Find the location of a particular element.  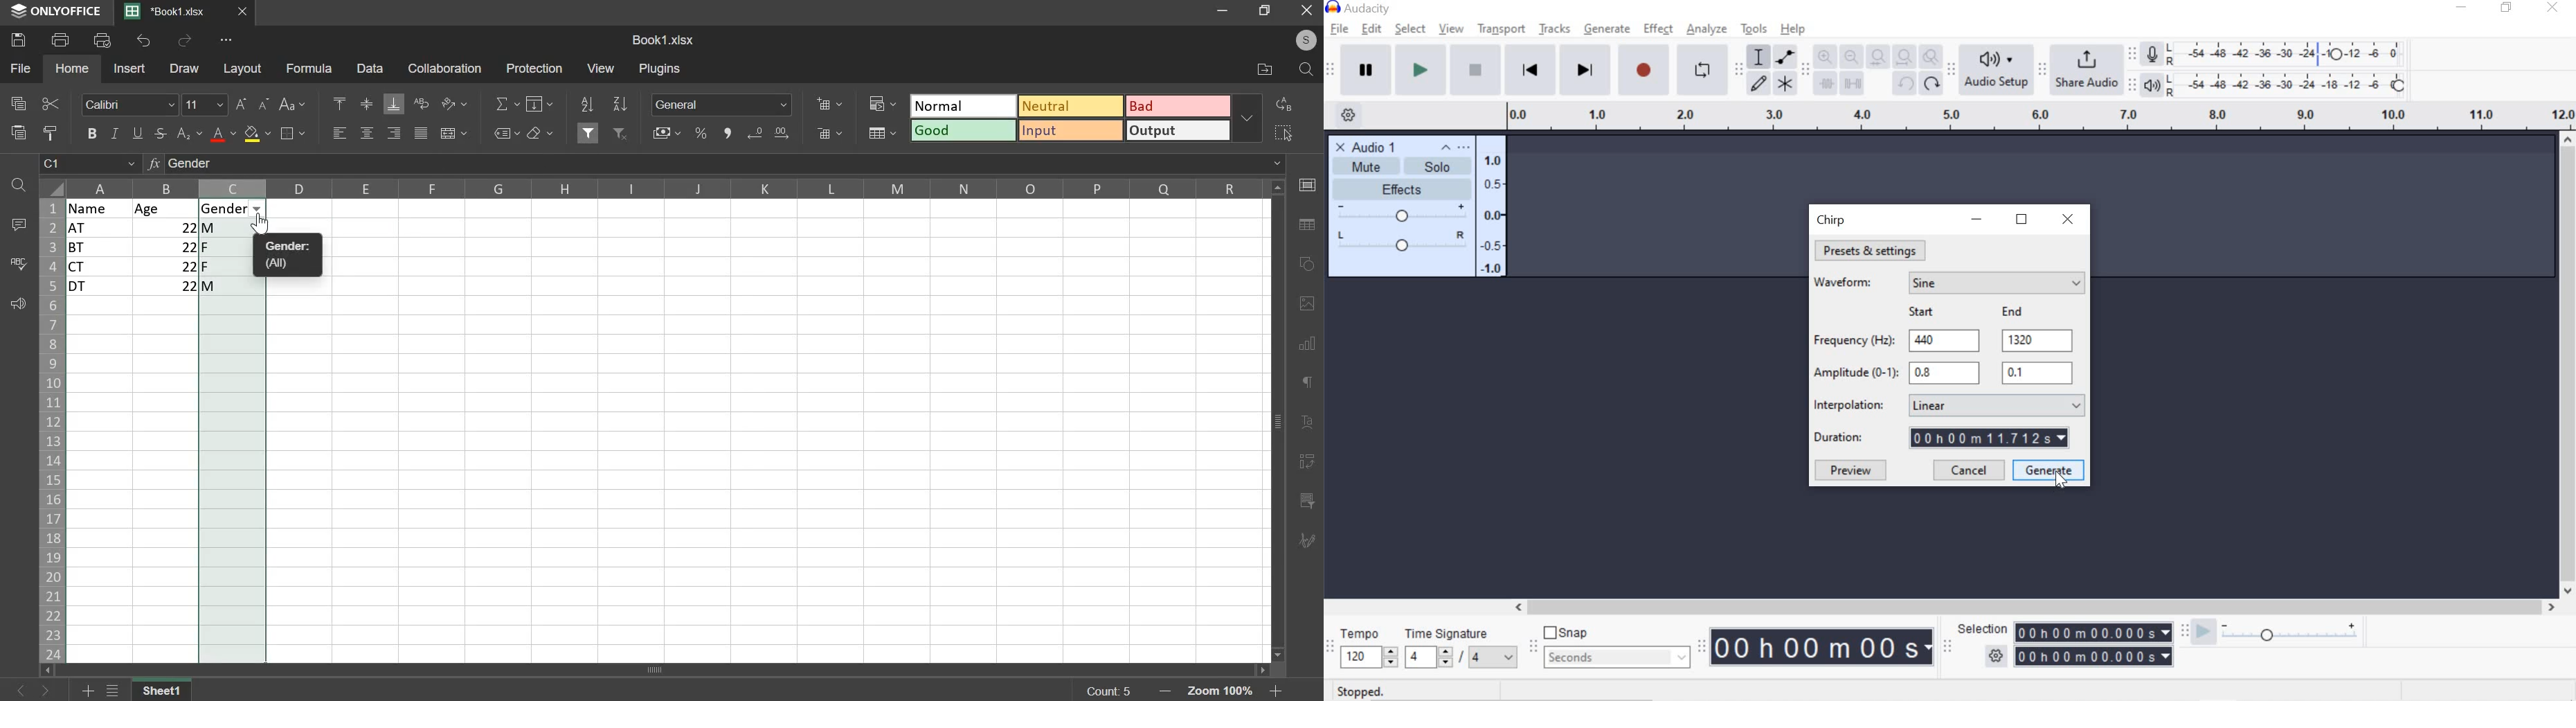

zoom in is located at coordinates (1273, 692).